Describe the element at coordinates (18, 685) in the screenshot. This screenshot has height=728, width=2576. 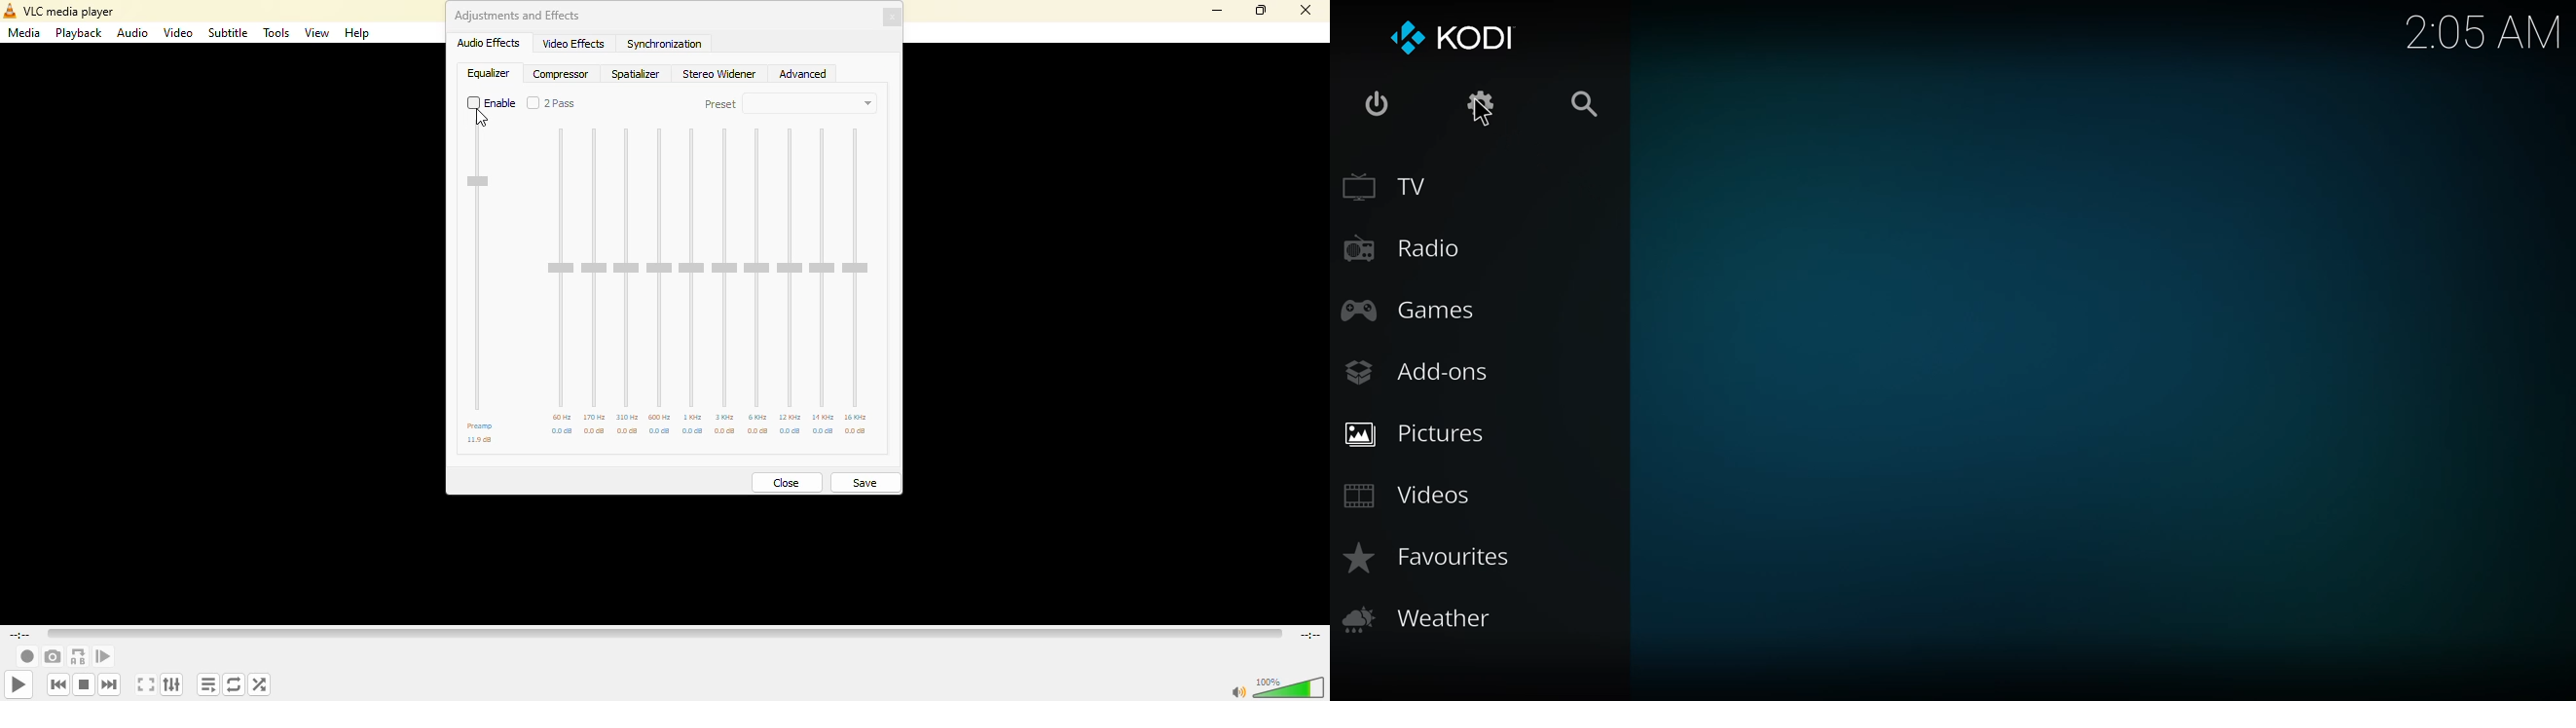
I see `play` at that location.